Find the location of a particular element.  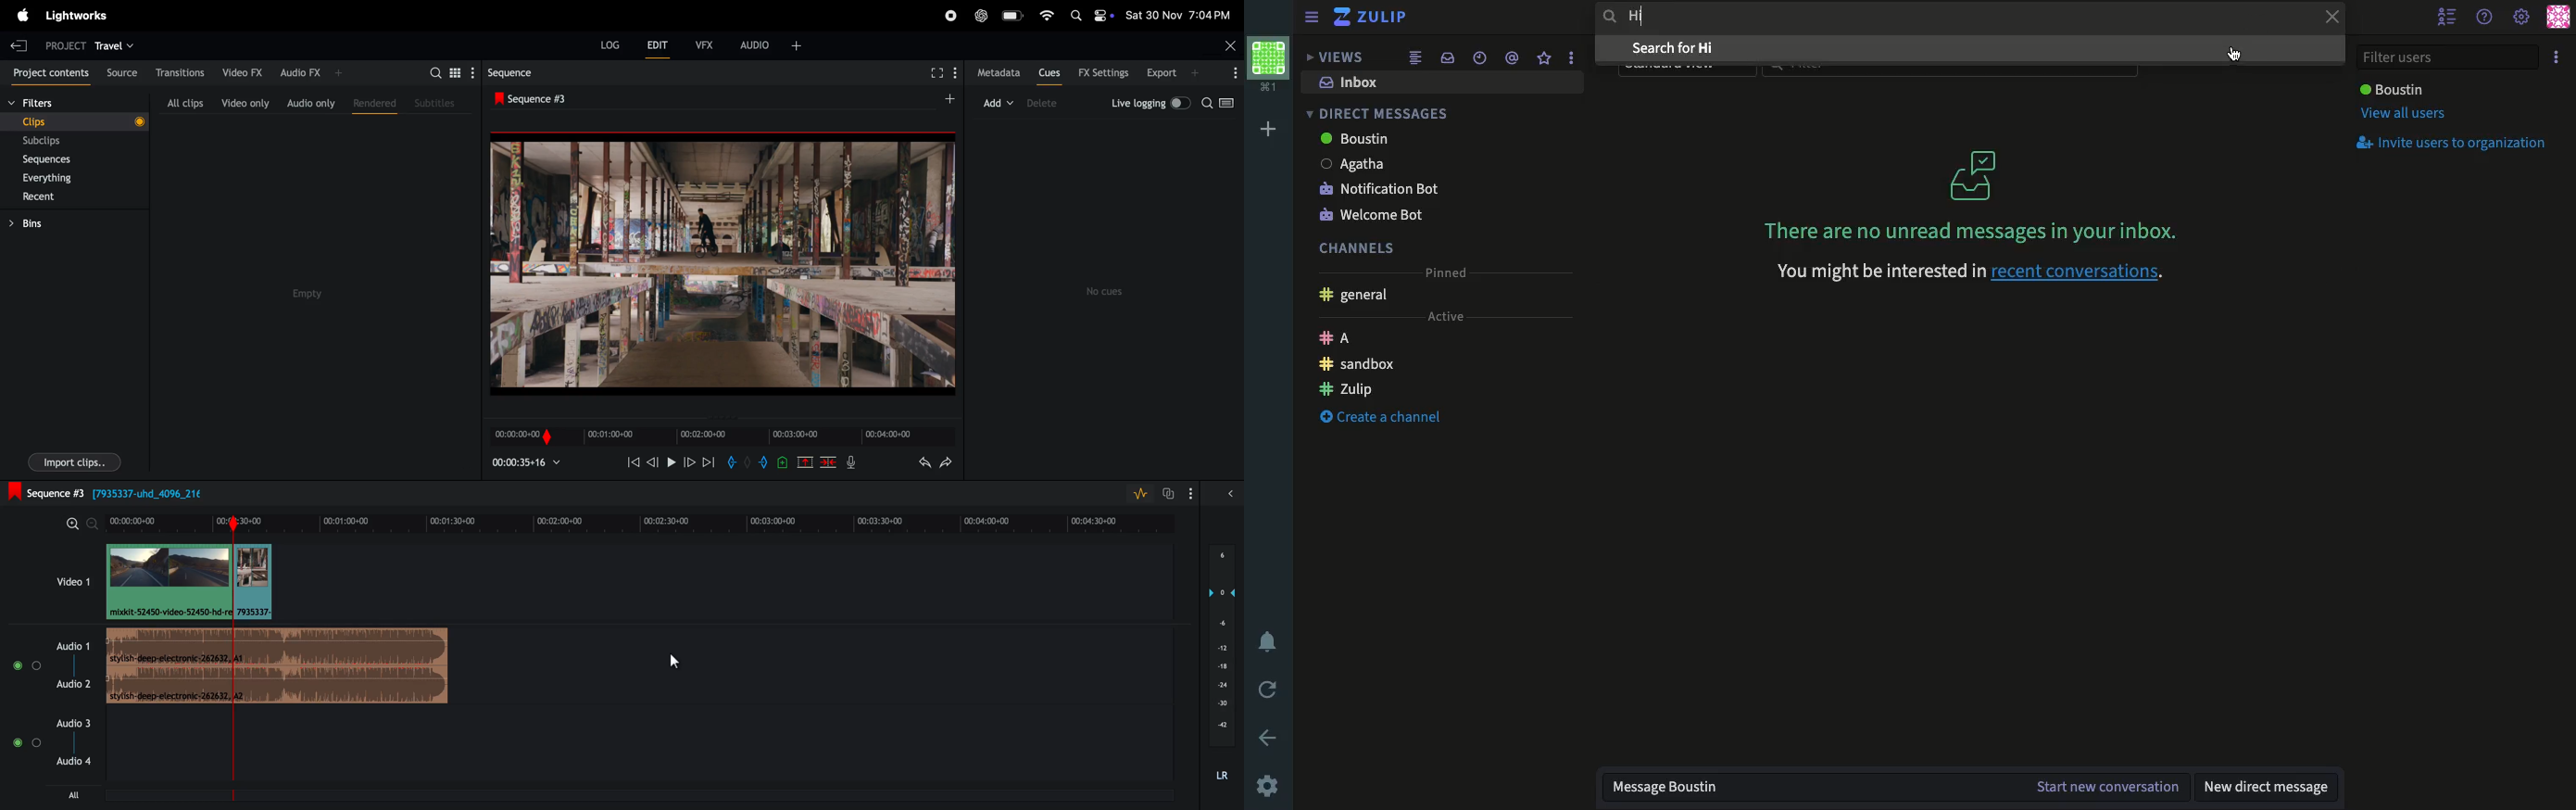

fx settings is located at coordinates (1104, 73).